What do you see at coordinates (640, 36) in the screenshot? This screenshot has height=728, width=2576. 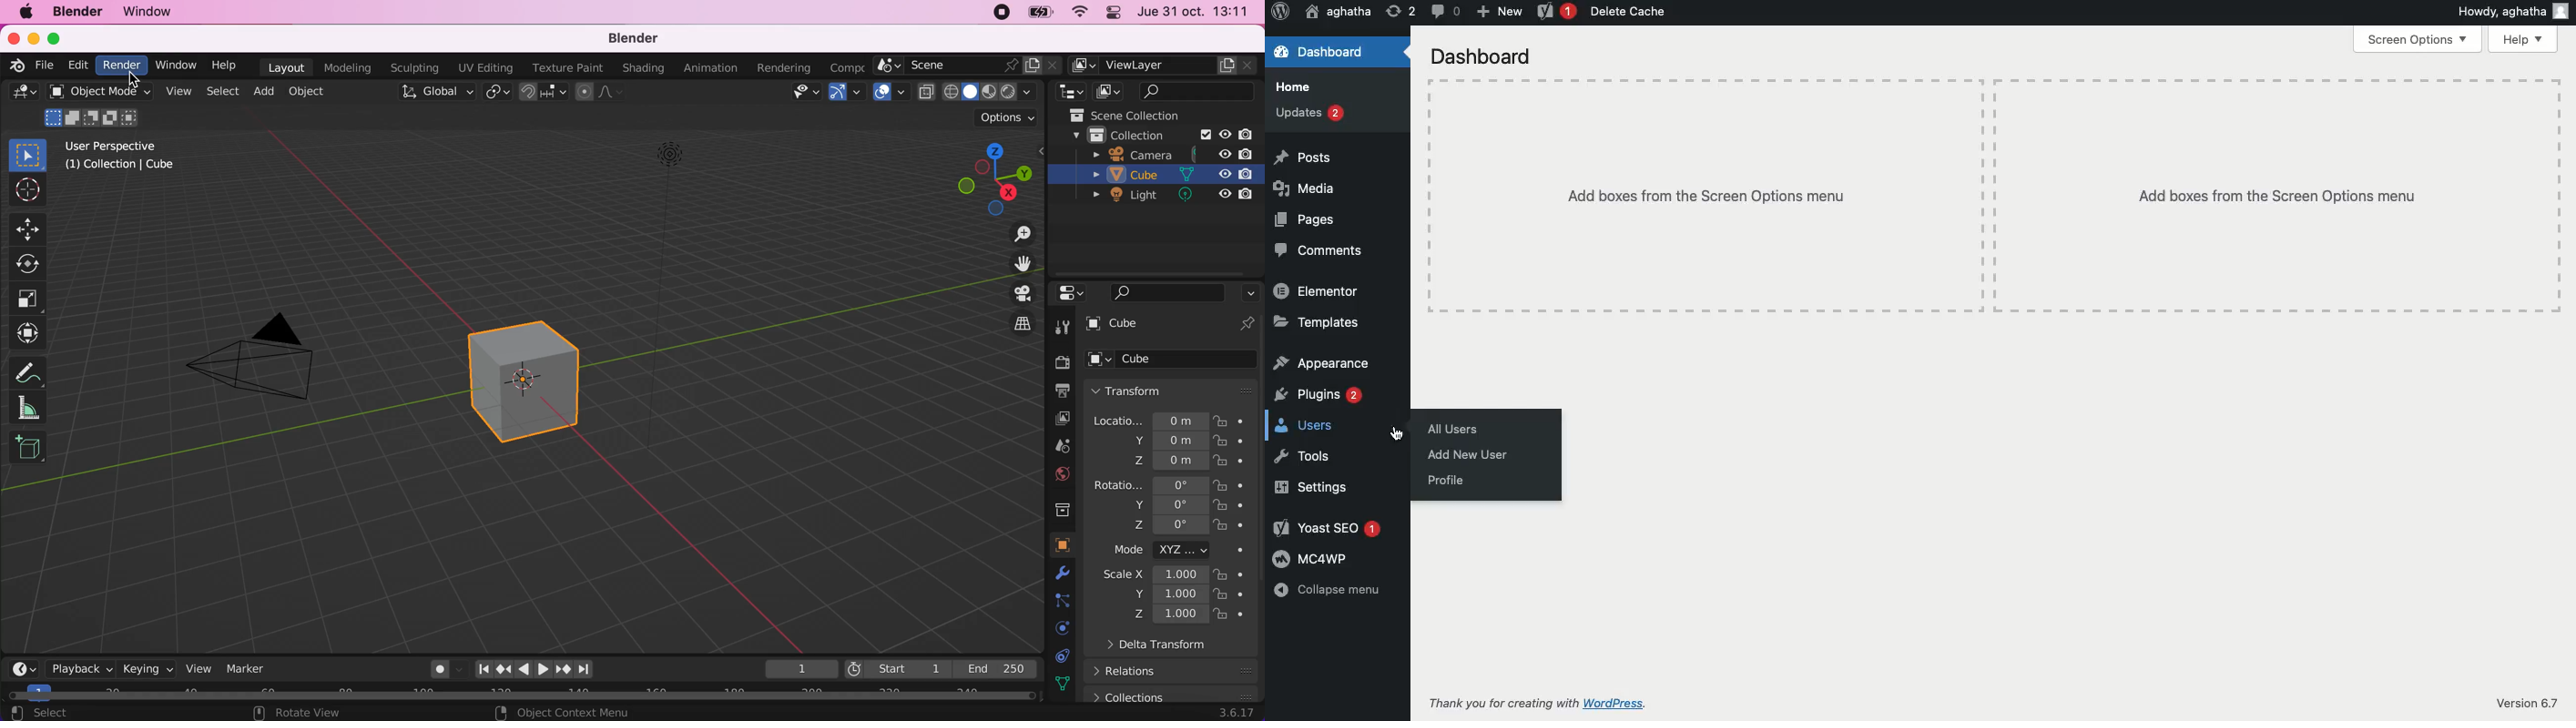 I see `blender` at bounding box center [640, 36].